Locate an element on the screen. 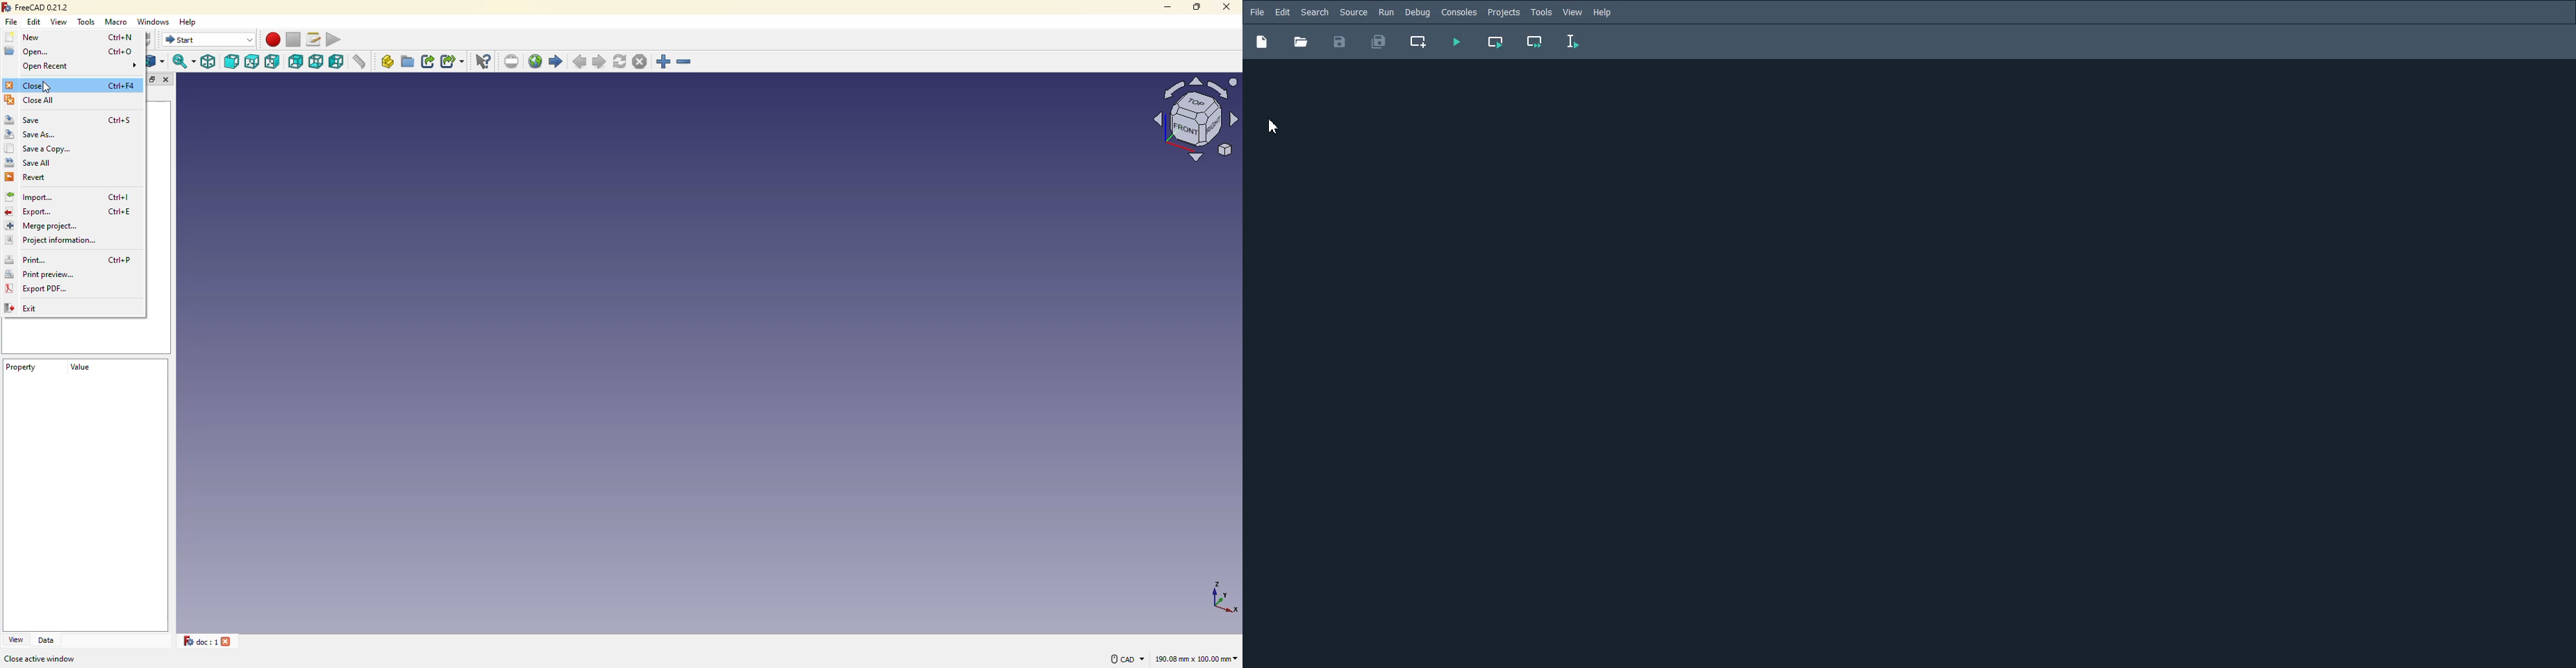 This screenshot has width=2576, height=672. save a copy is located at coordinates (38, 149).